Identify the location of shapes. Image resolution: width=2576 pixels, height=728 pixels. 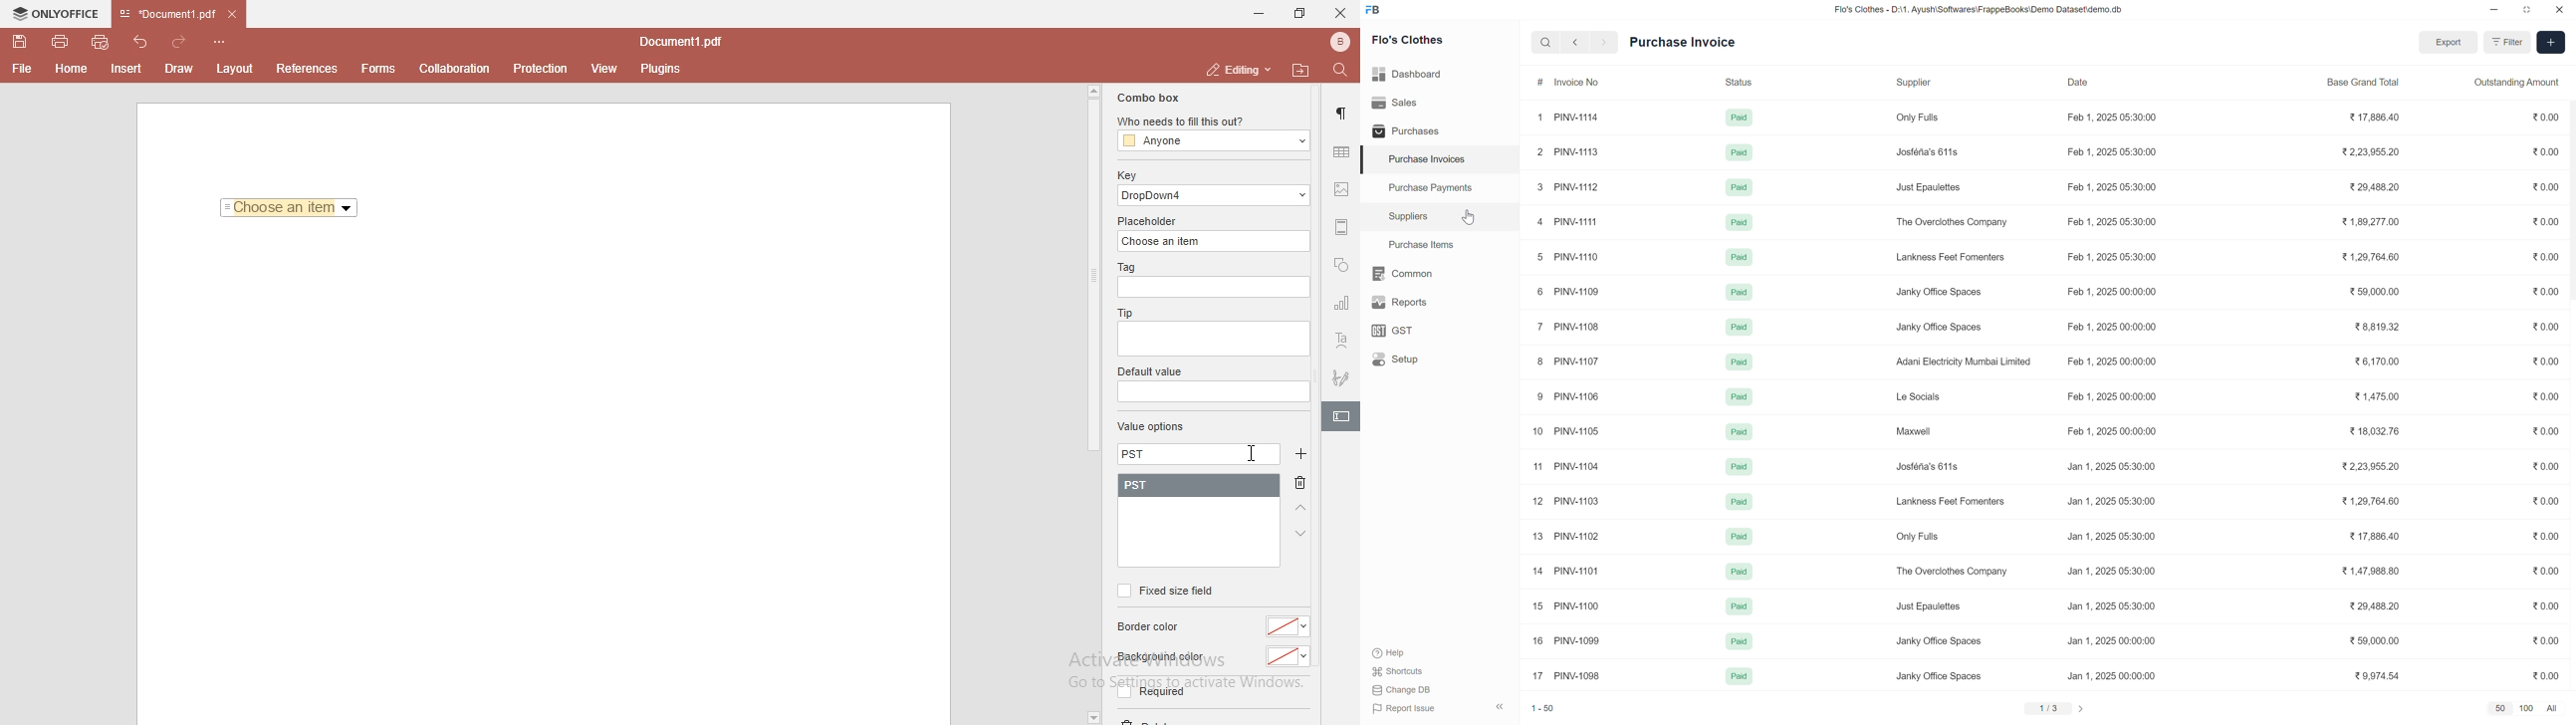
(1341, 267).